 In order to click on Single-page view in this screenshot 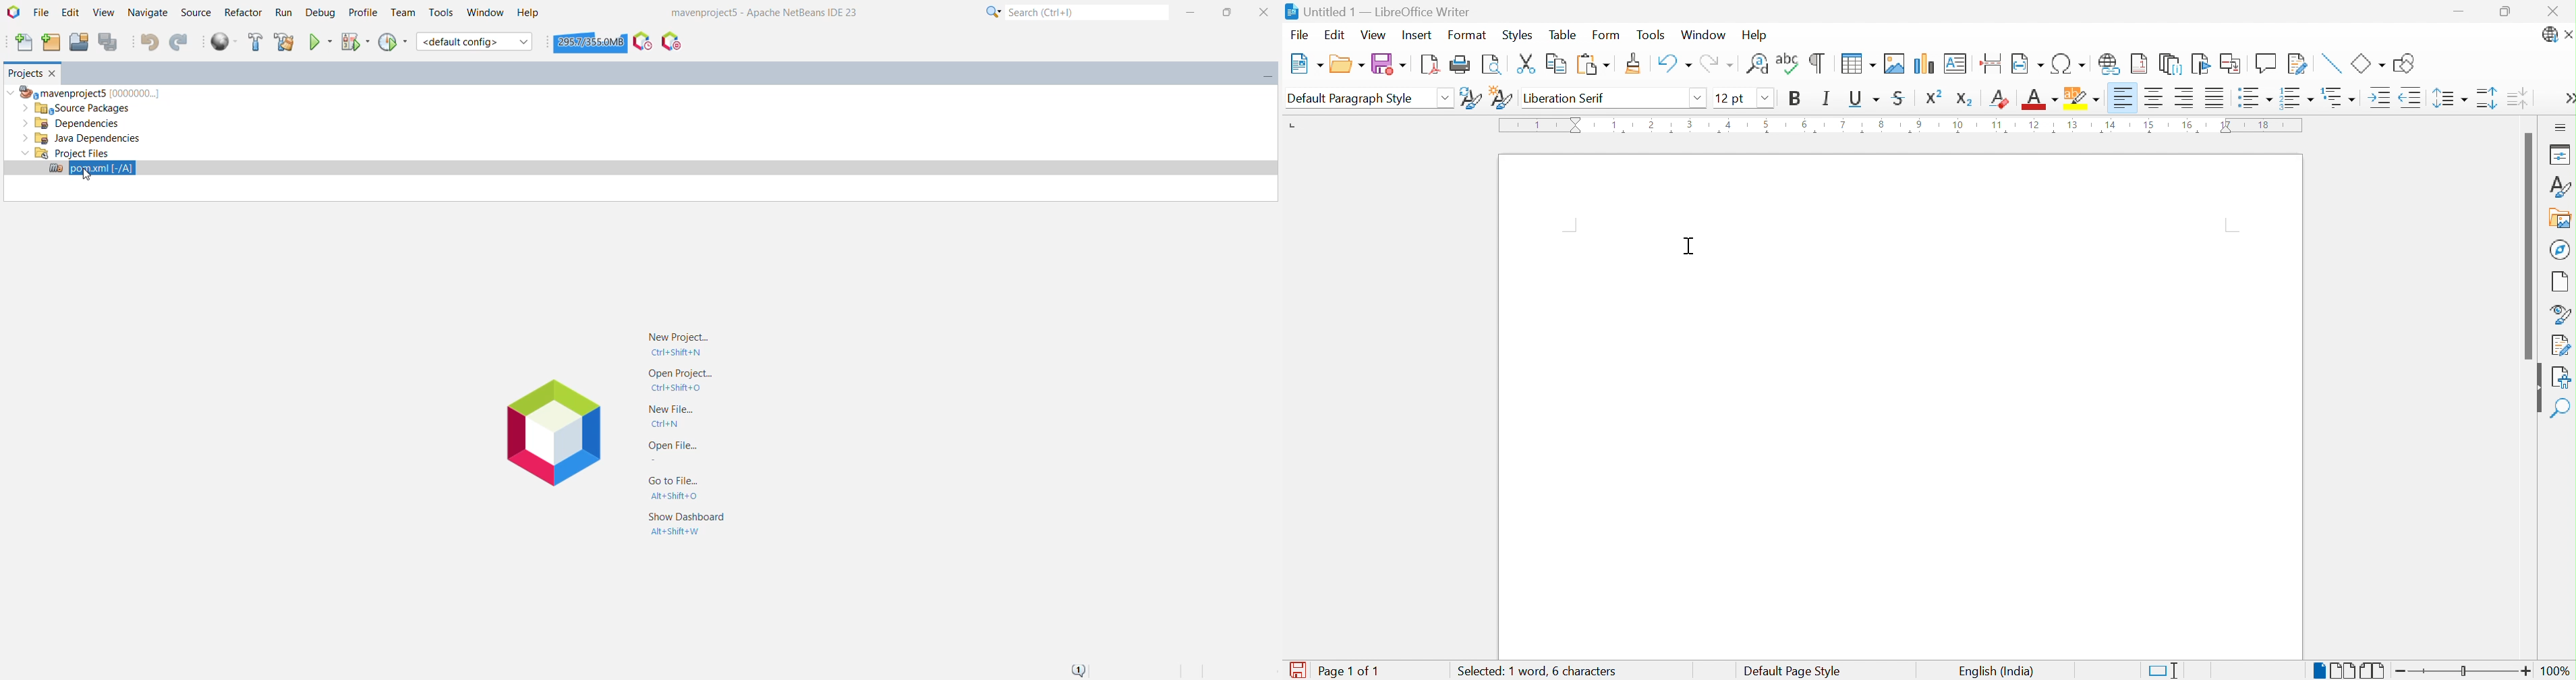, I will do `click(2318, 672)`.